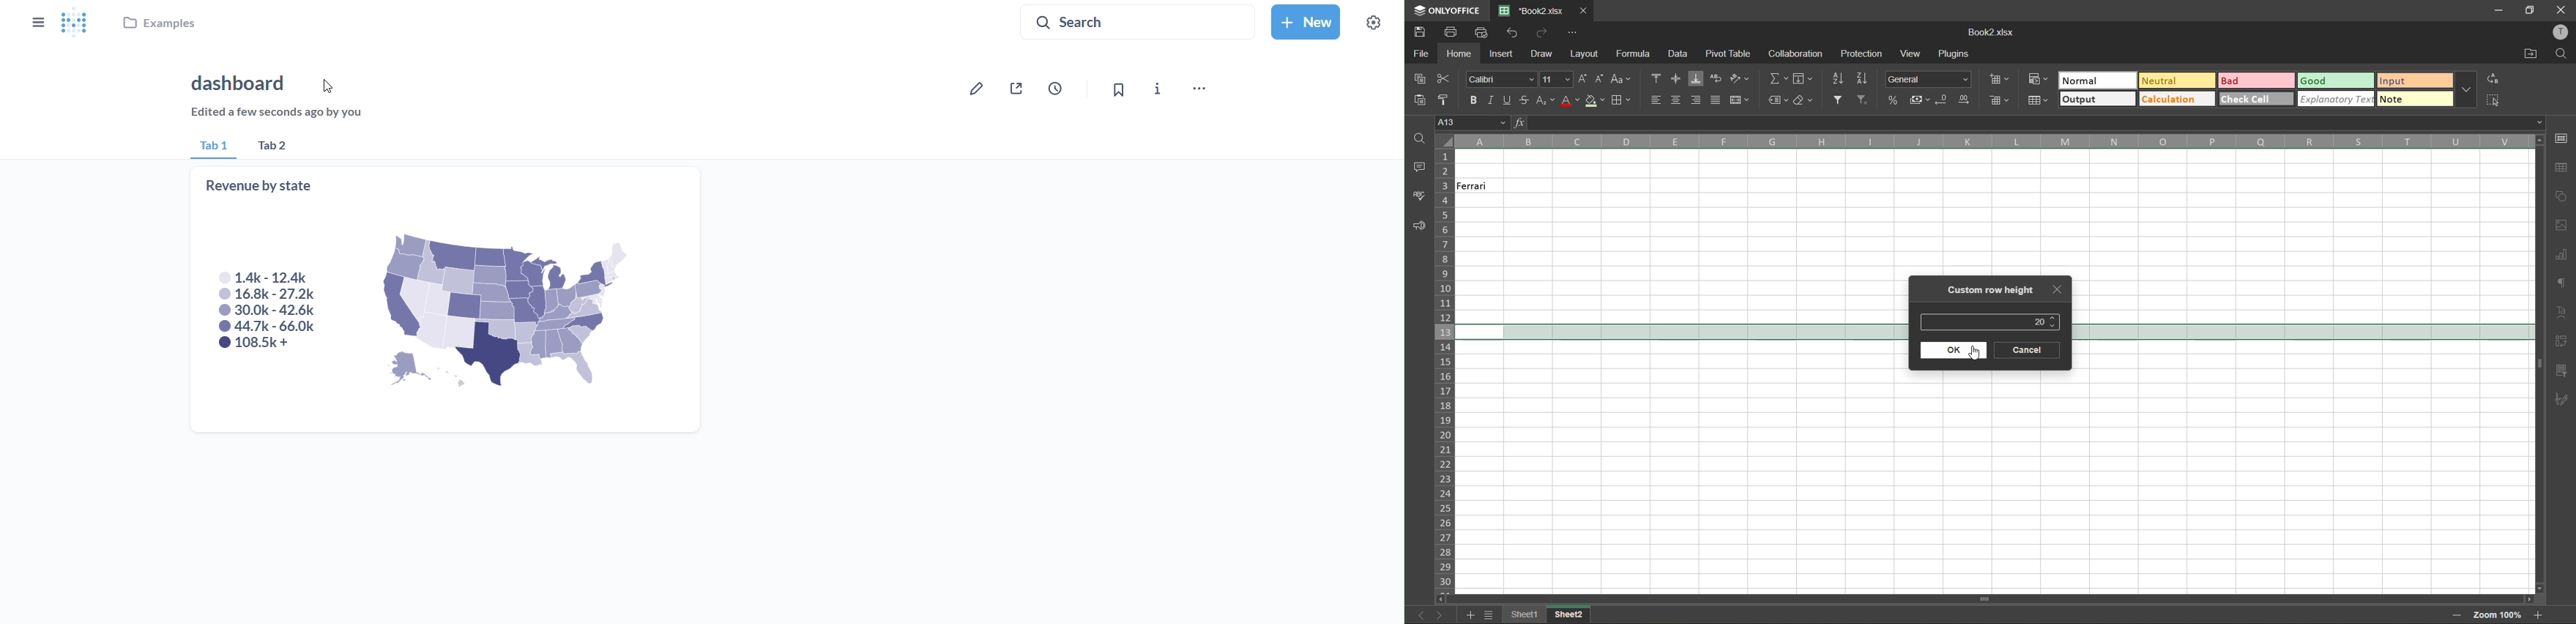  Describe the element at coordinates (1864, 101) in the screenshot. I see `clear filter` at that location.